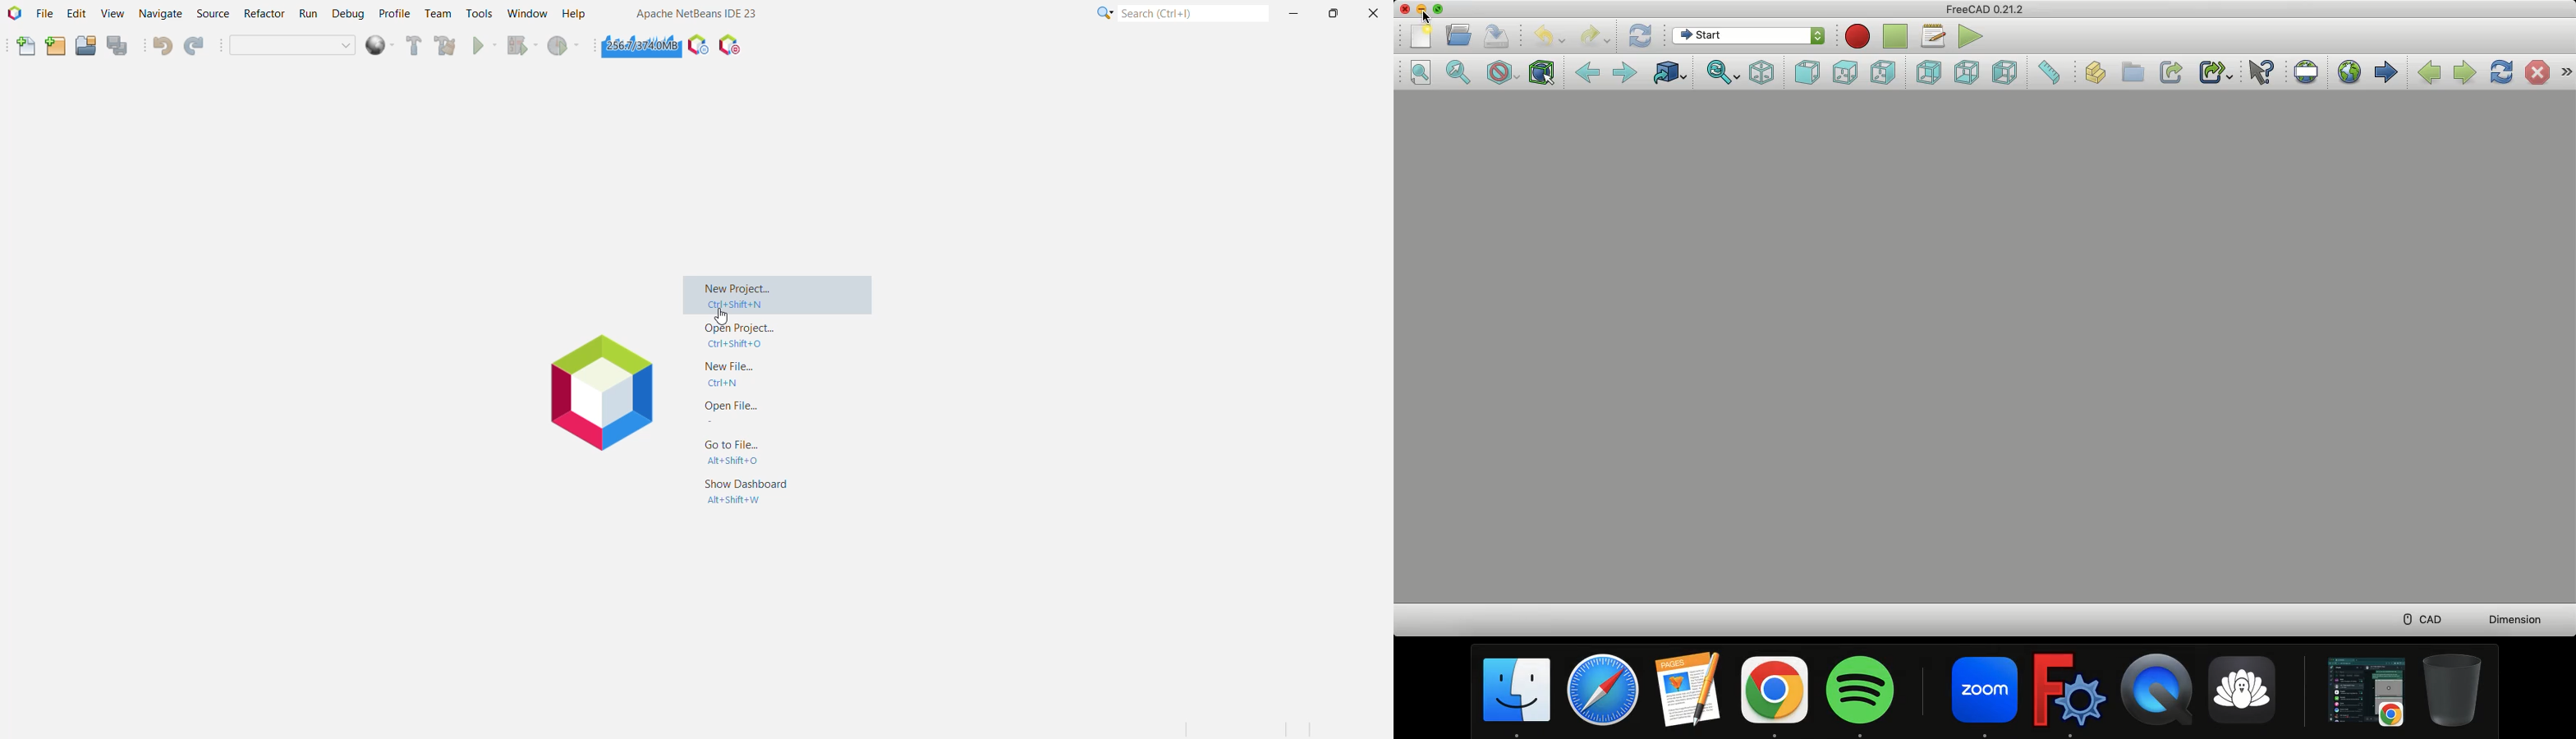  I want to click on Back, so click(1587, 71).